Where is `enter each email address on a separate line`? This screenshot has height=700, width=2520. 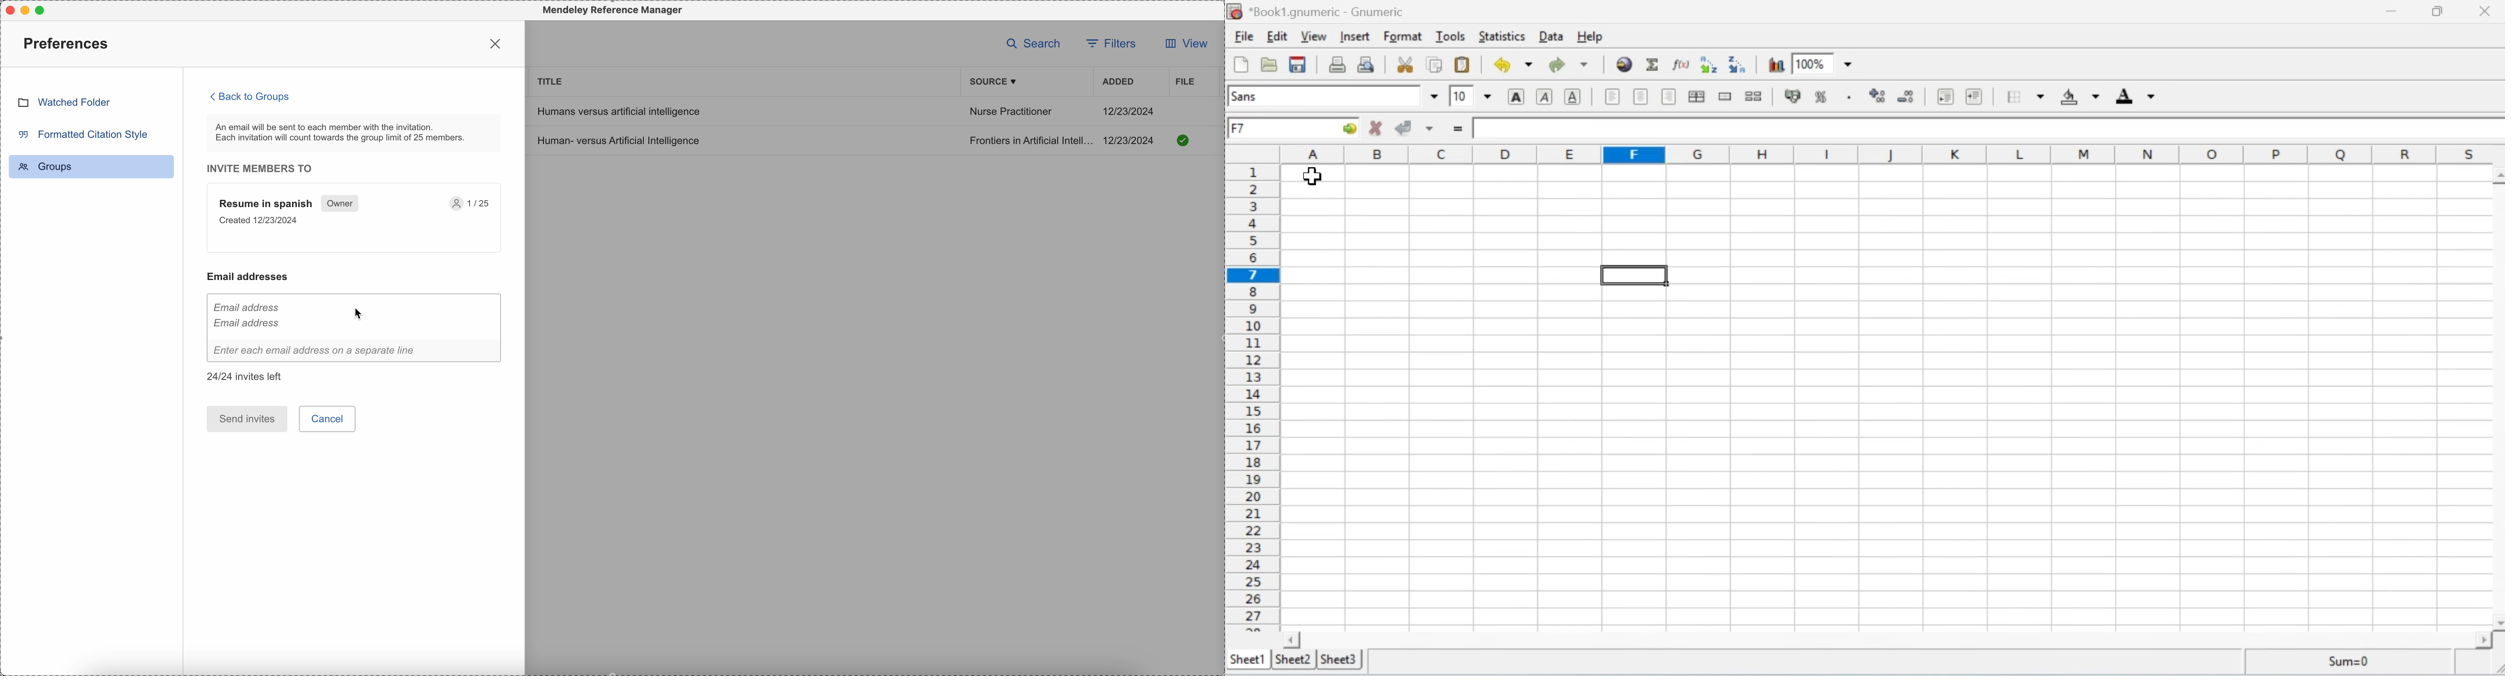 enter each email address on a separate line is located at coordinates (355, 353).